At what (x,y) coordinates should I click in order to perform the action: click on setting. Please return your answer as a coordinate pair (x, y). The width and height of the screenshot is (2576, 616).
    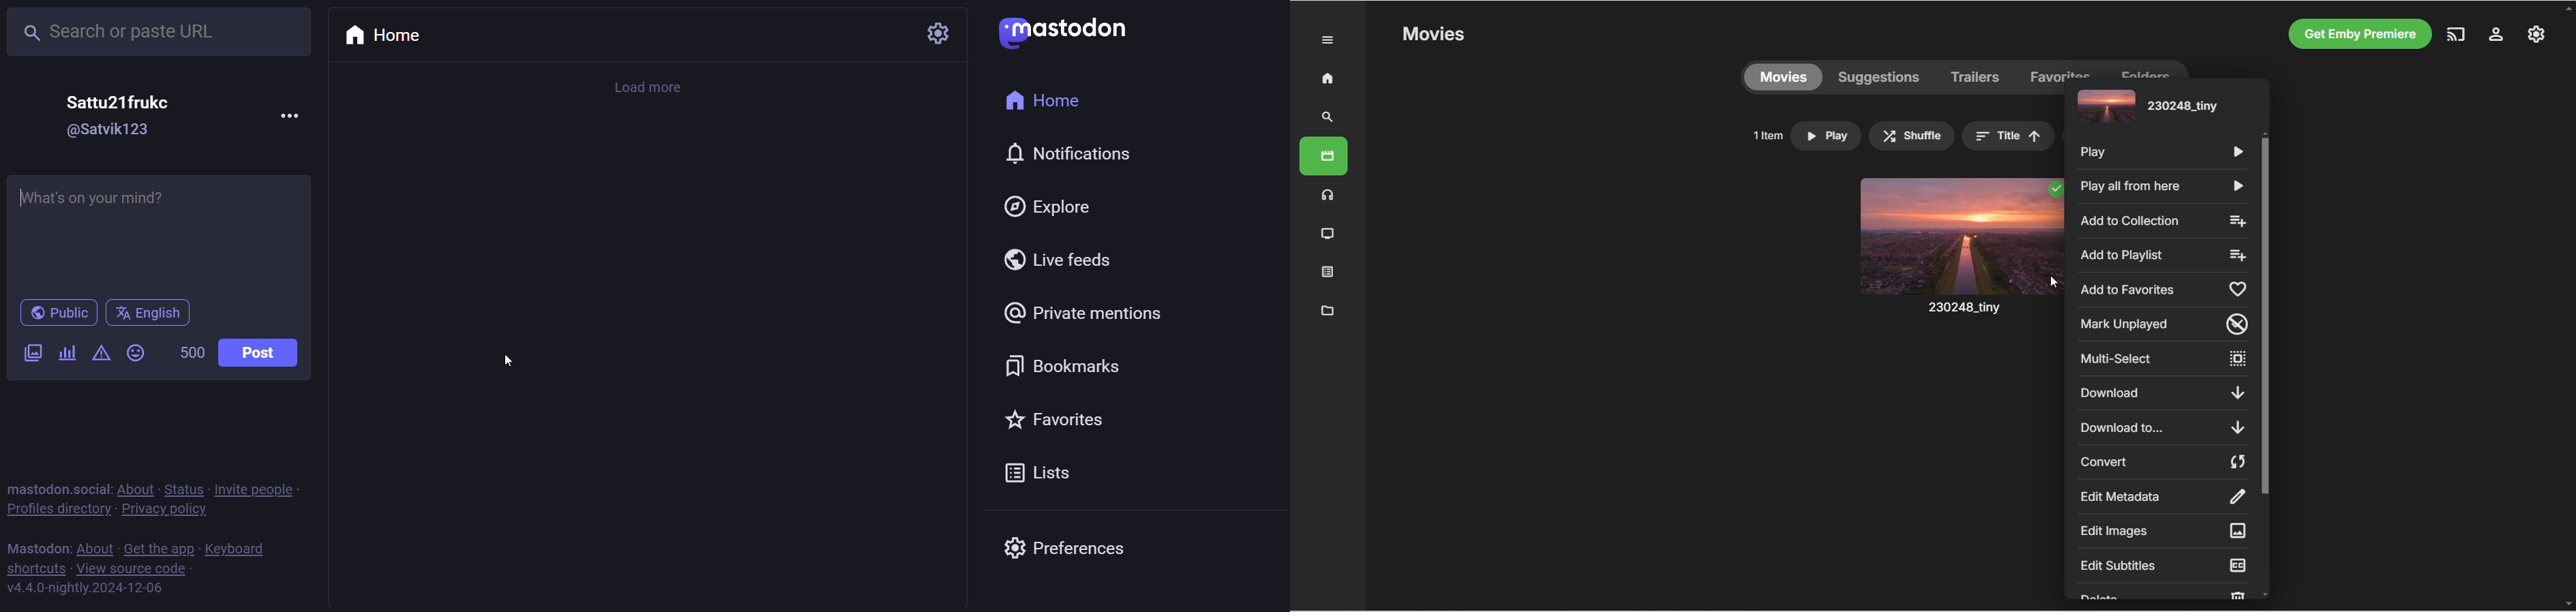
    Looking at the image, I should click on (924, 35).